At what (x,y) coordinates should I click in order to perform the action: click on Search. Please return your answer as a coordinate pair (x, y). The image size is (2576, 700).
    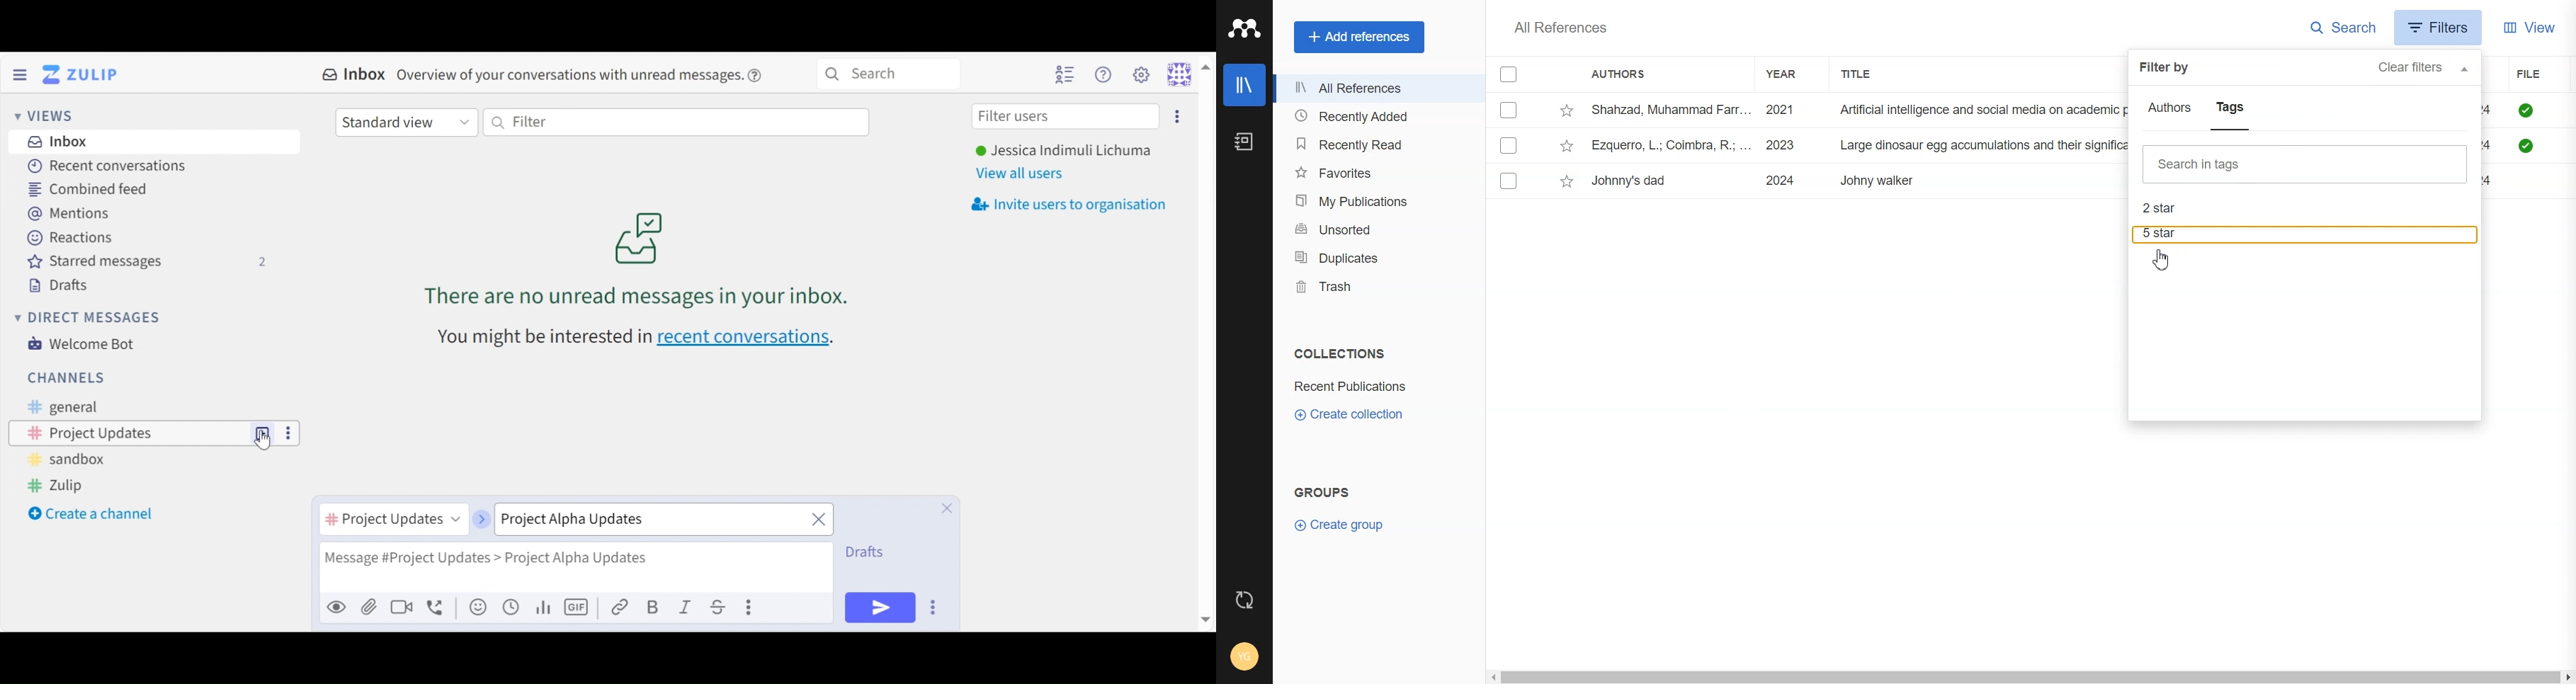
    Looking at the image, I should click on (2344, 28).